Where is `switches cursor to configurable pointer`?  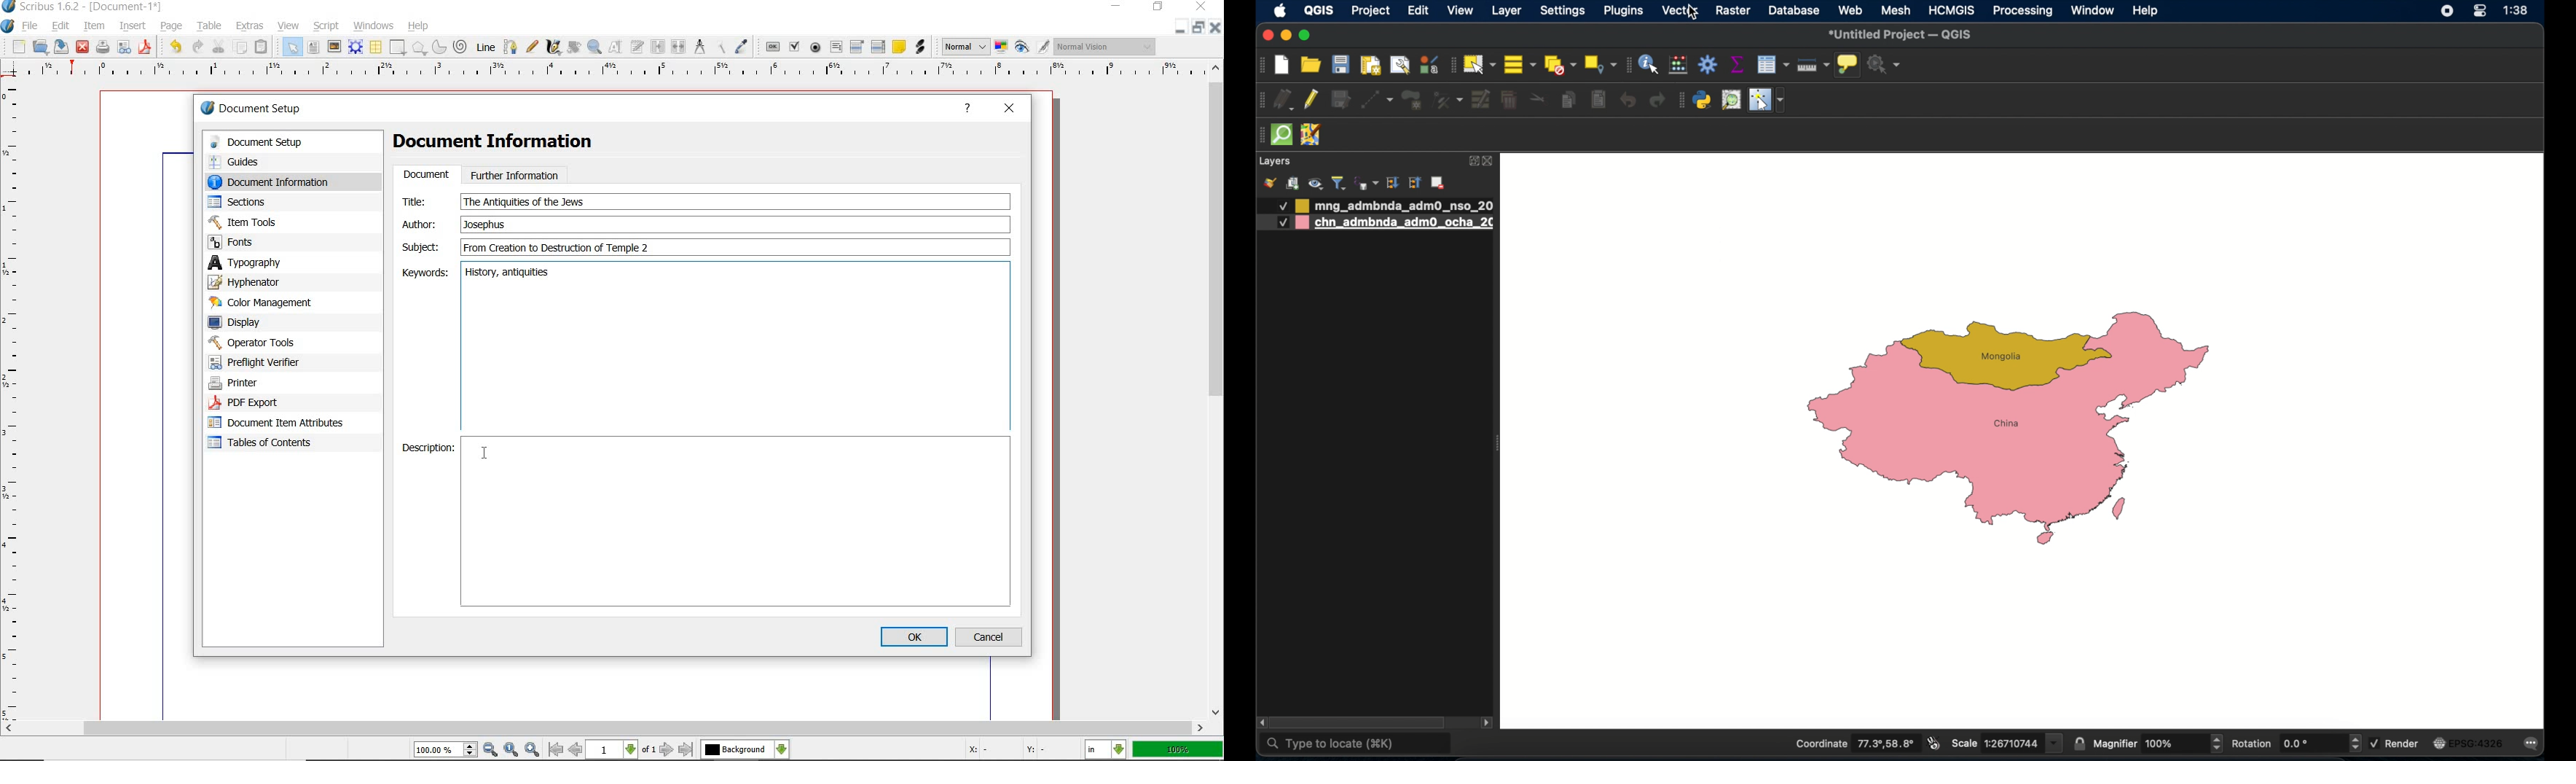 switches cursor to configurable pointer is located at coordinates (1769, 100).